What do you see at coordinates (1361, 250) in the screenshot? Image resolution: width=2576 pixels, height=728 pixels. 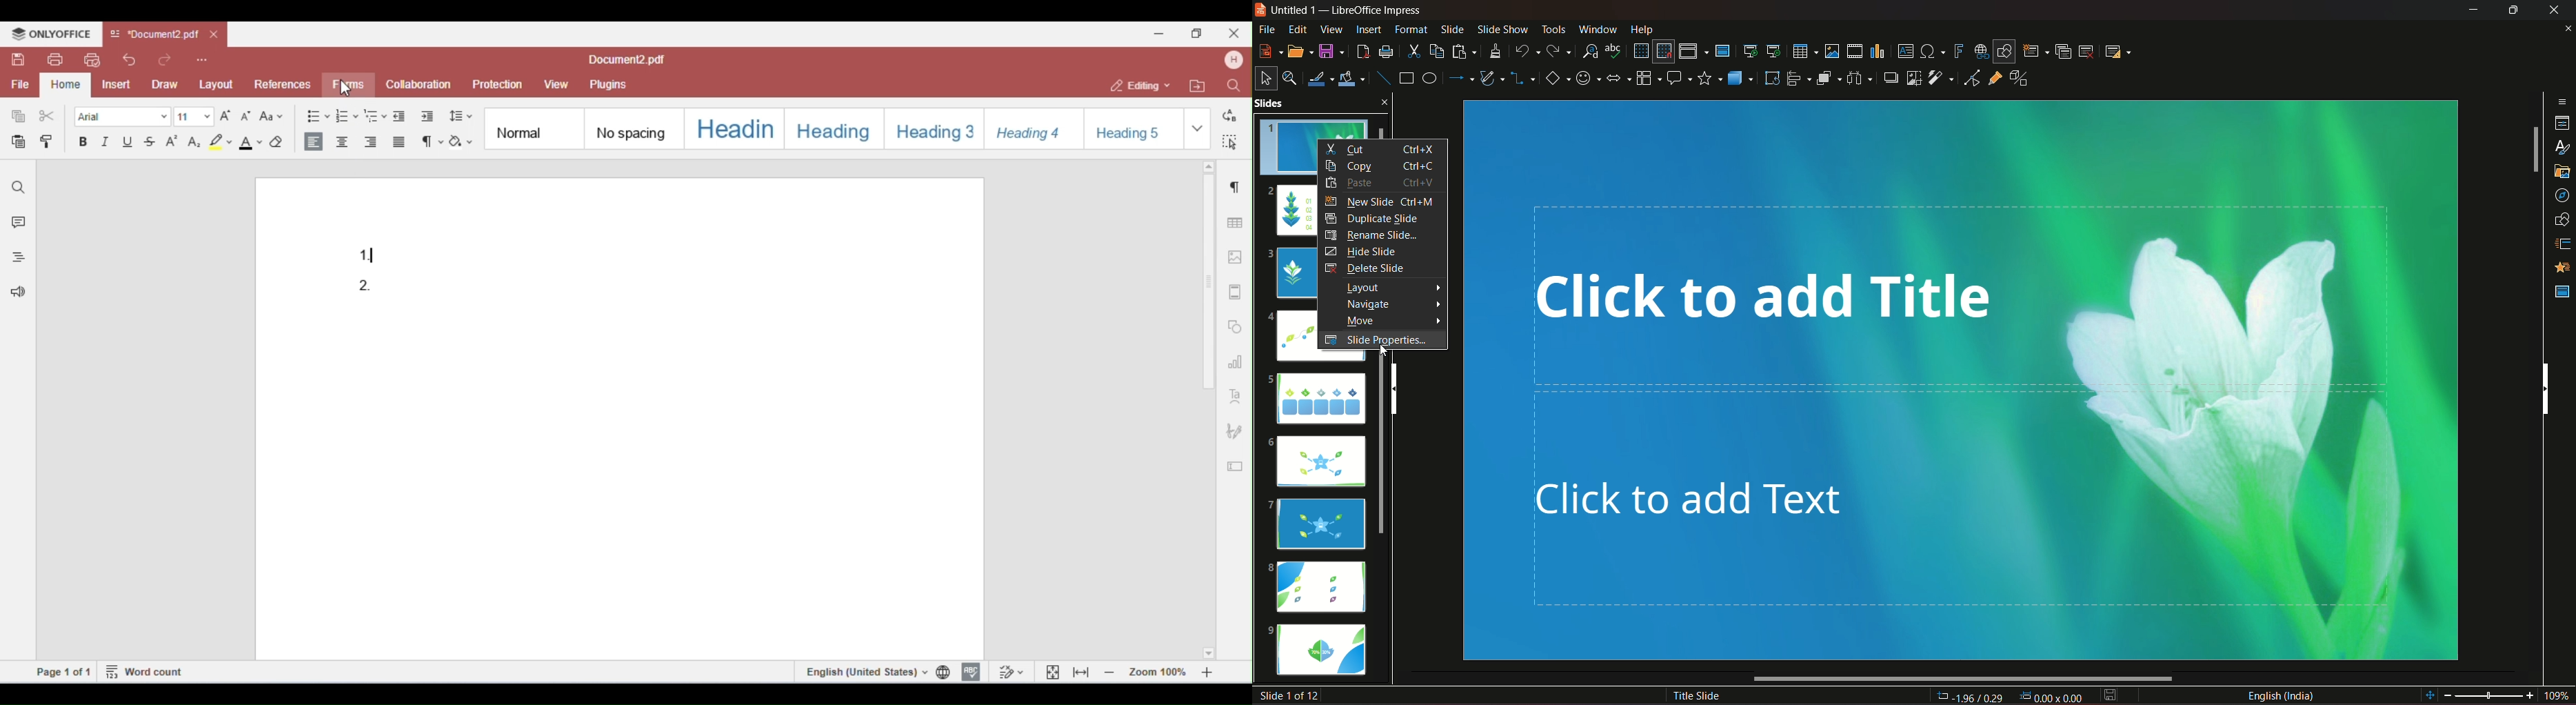 I see `hide slide` at bounding box center [1361, 250].